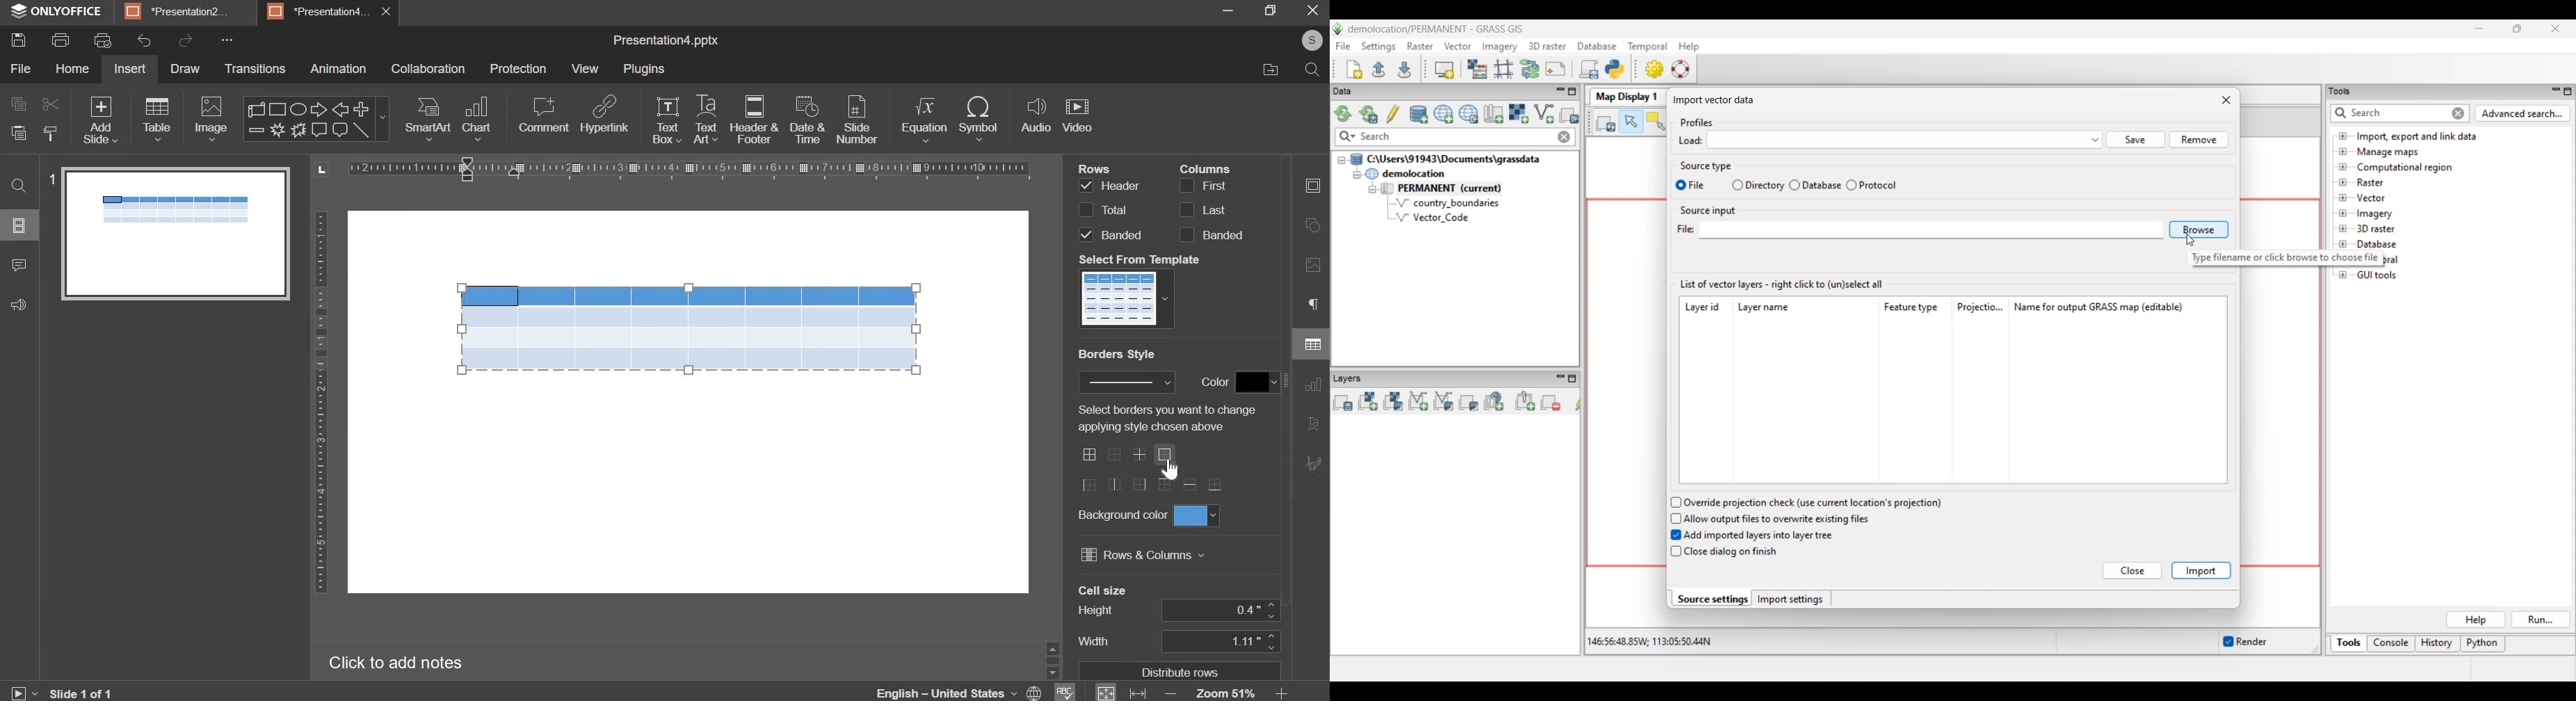  I want to click on rows & columns, so click(1143, 556).